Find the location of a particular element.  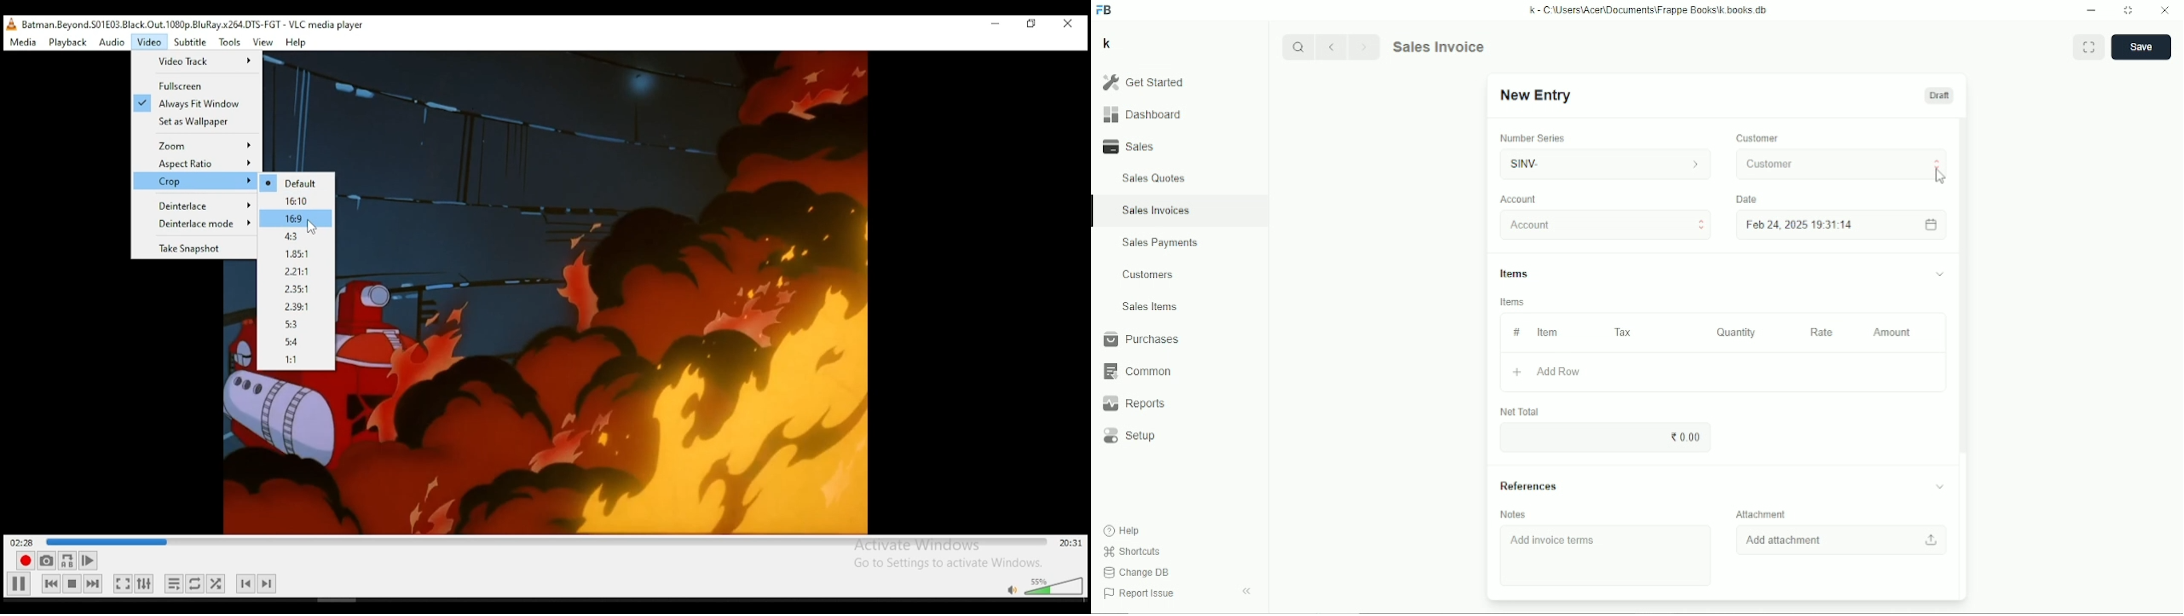

next media in playlist, skips forward when held is located at coordinates (92, 584).